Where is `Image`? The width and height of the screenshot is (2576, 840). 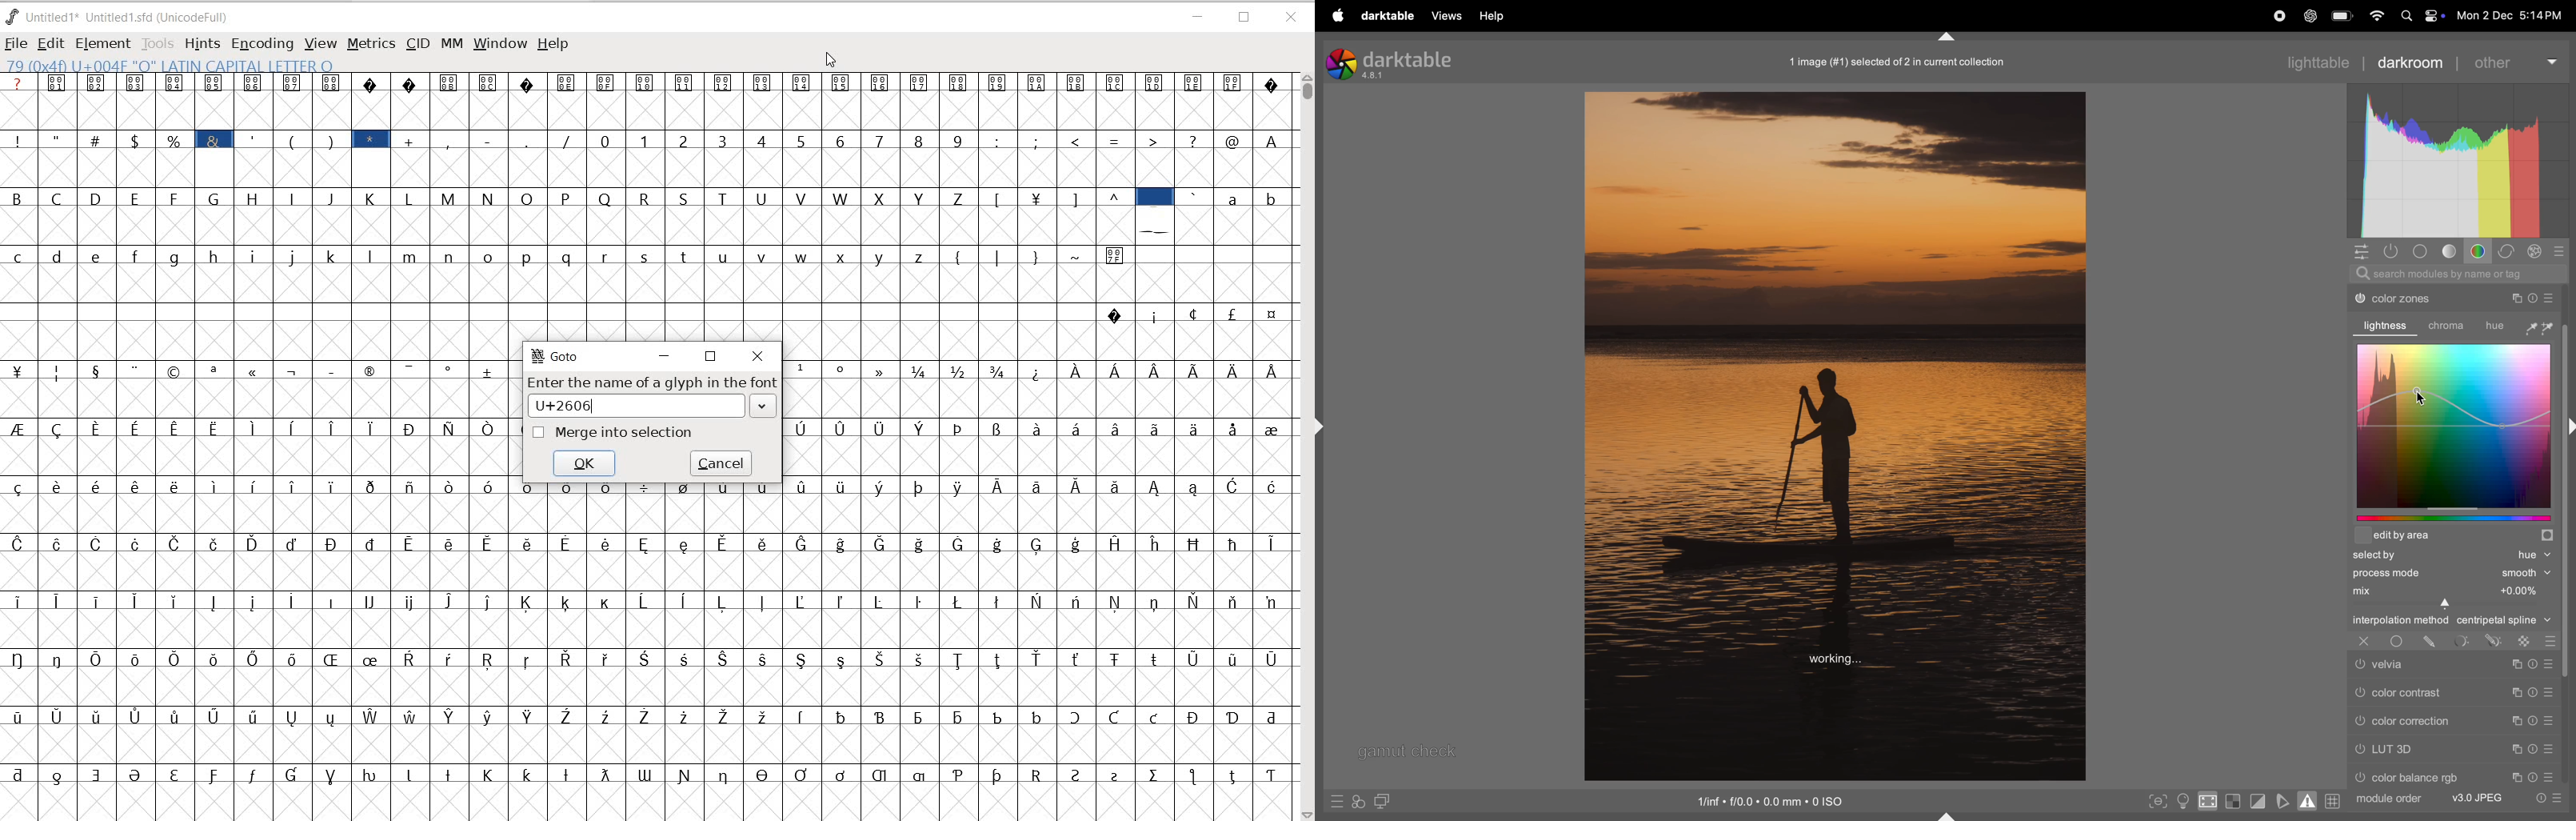
Image is located at coordinates (1834, 435).